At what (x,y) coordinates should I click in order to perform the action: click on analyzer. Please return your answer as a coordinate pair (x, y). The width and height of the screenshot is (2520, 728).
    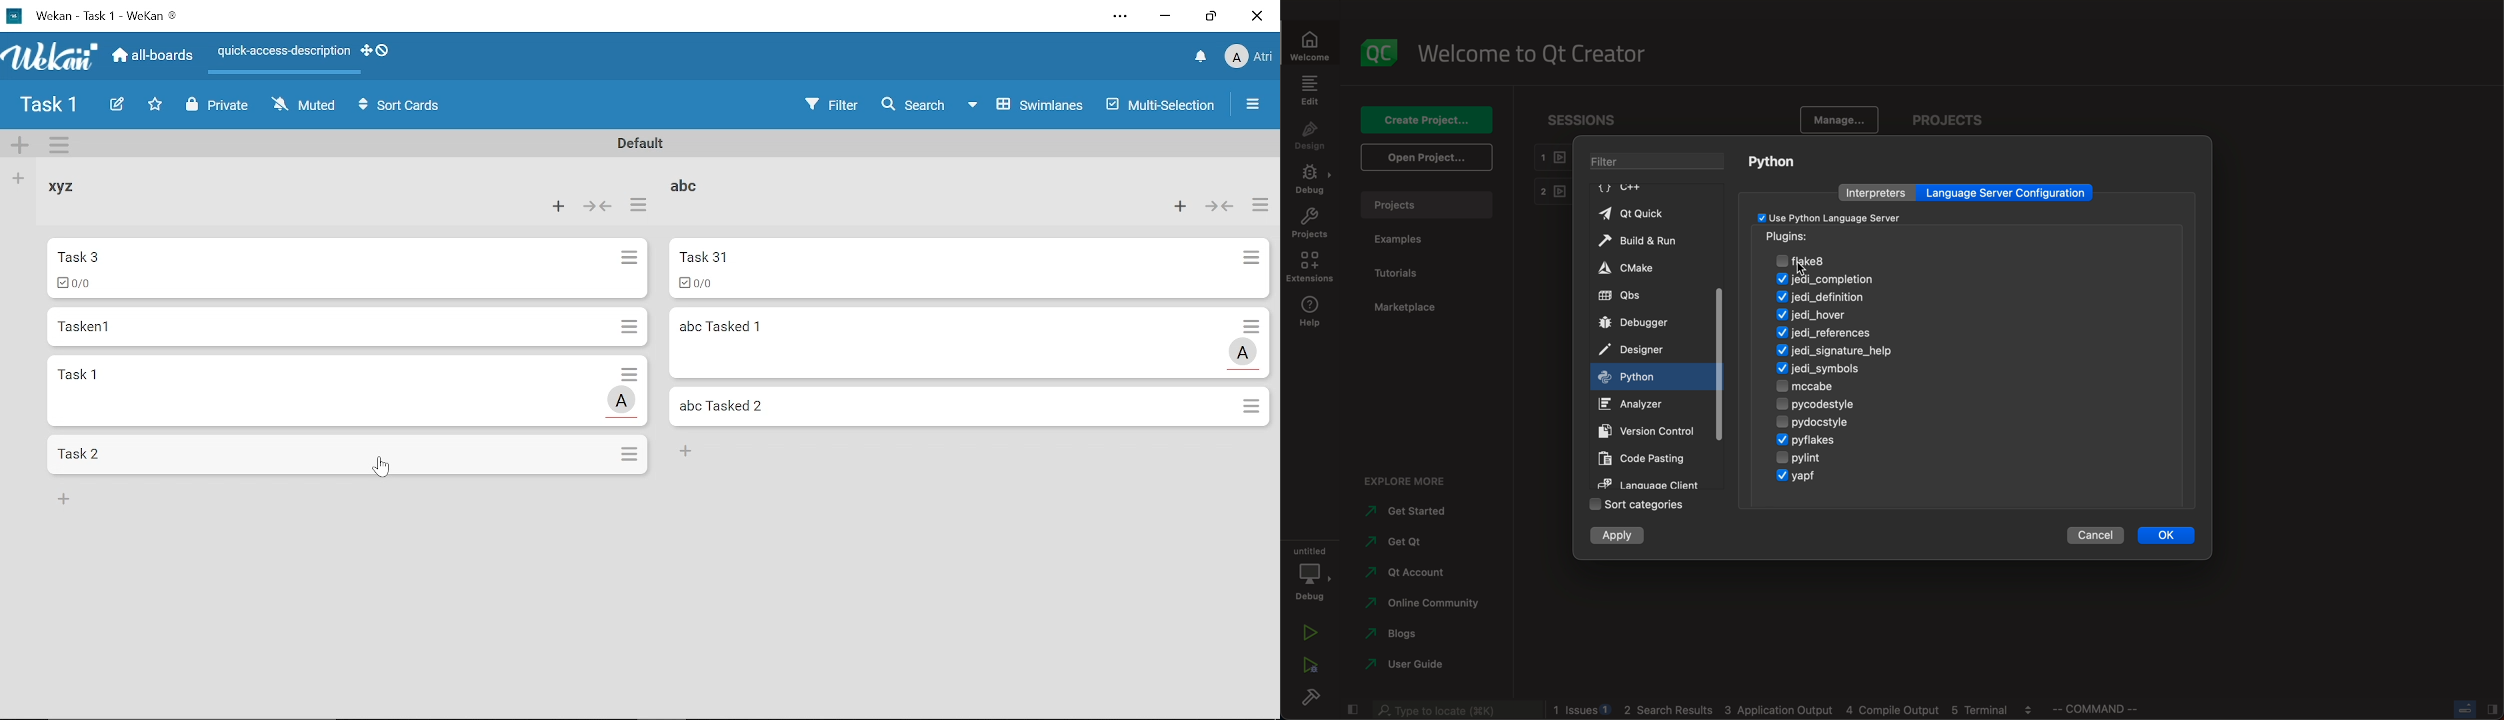
    Looking at the image, I should click on (1638, 403).